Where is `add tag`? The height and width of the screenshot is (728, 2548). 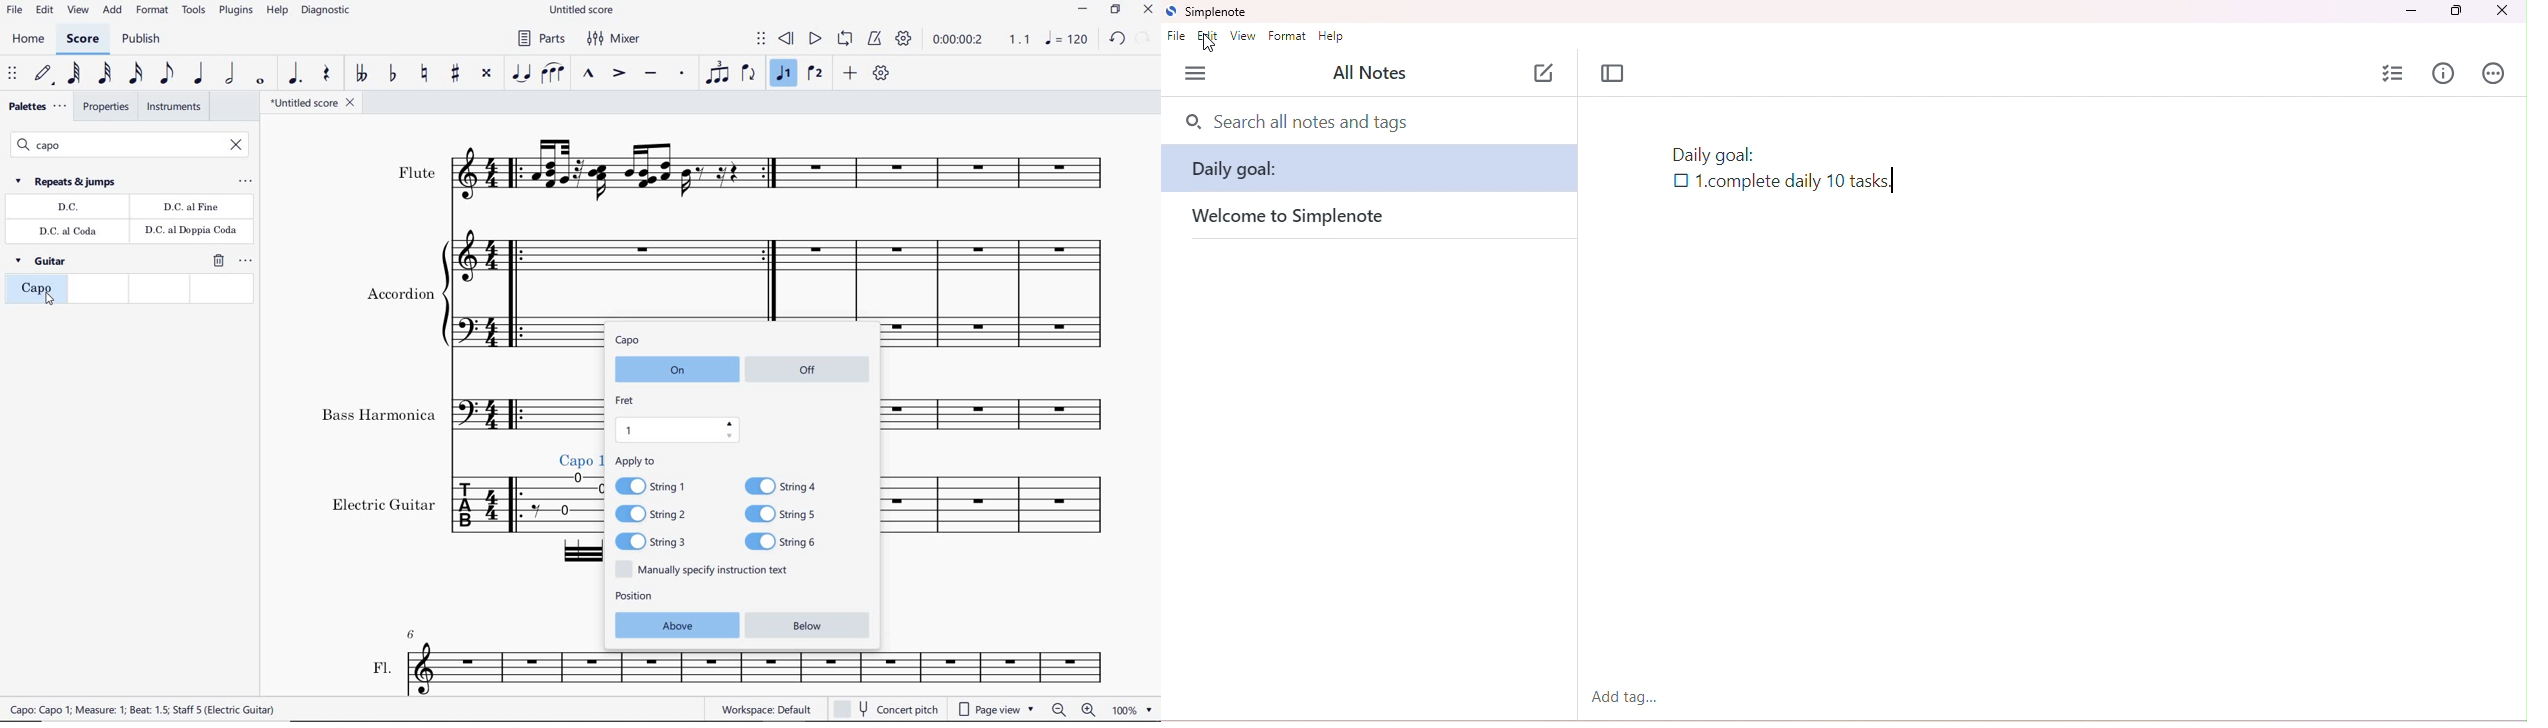
add tag is located at coordinates (1620, 695).